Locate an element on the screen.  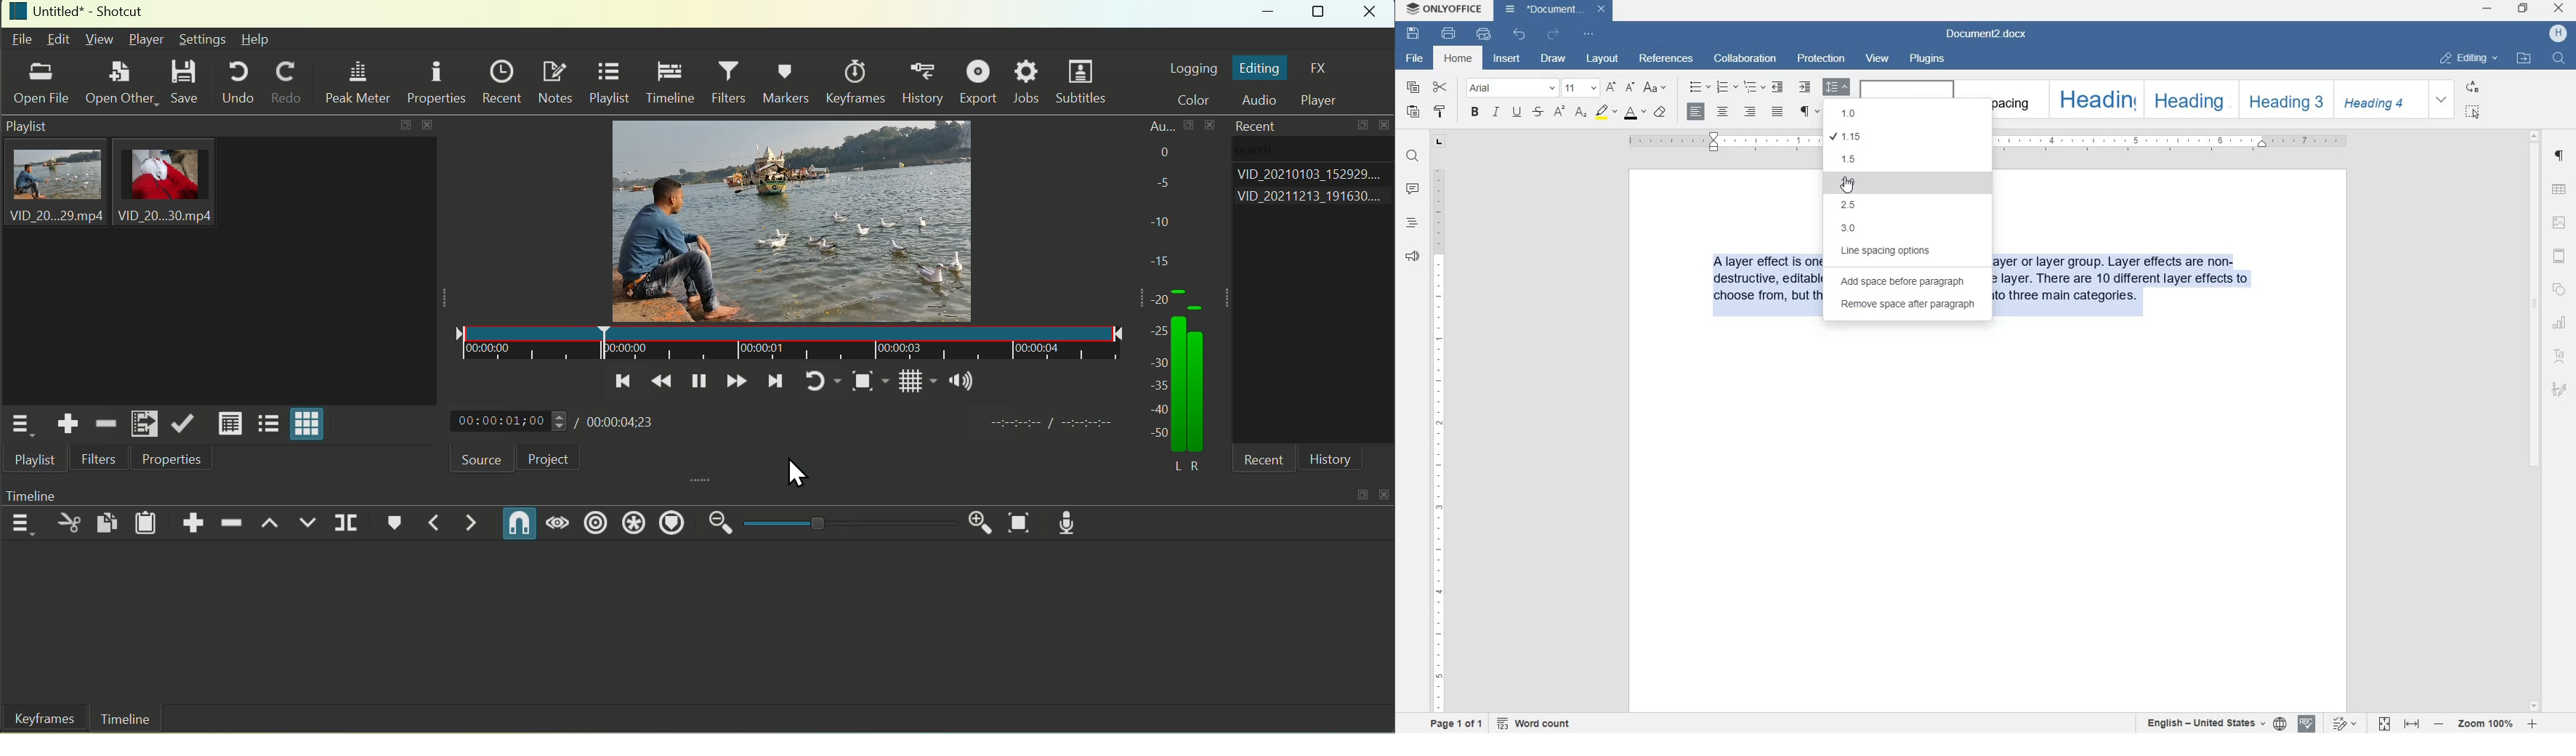
Source is located at coordinates (470, 458).